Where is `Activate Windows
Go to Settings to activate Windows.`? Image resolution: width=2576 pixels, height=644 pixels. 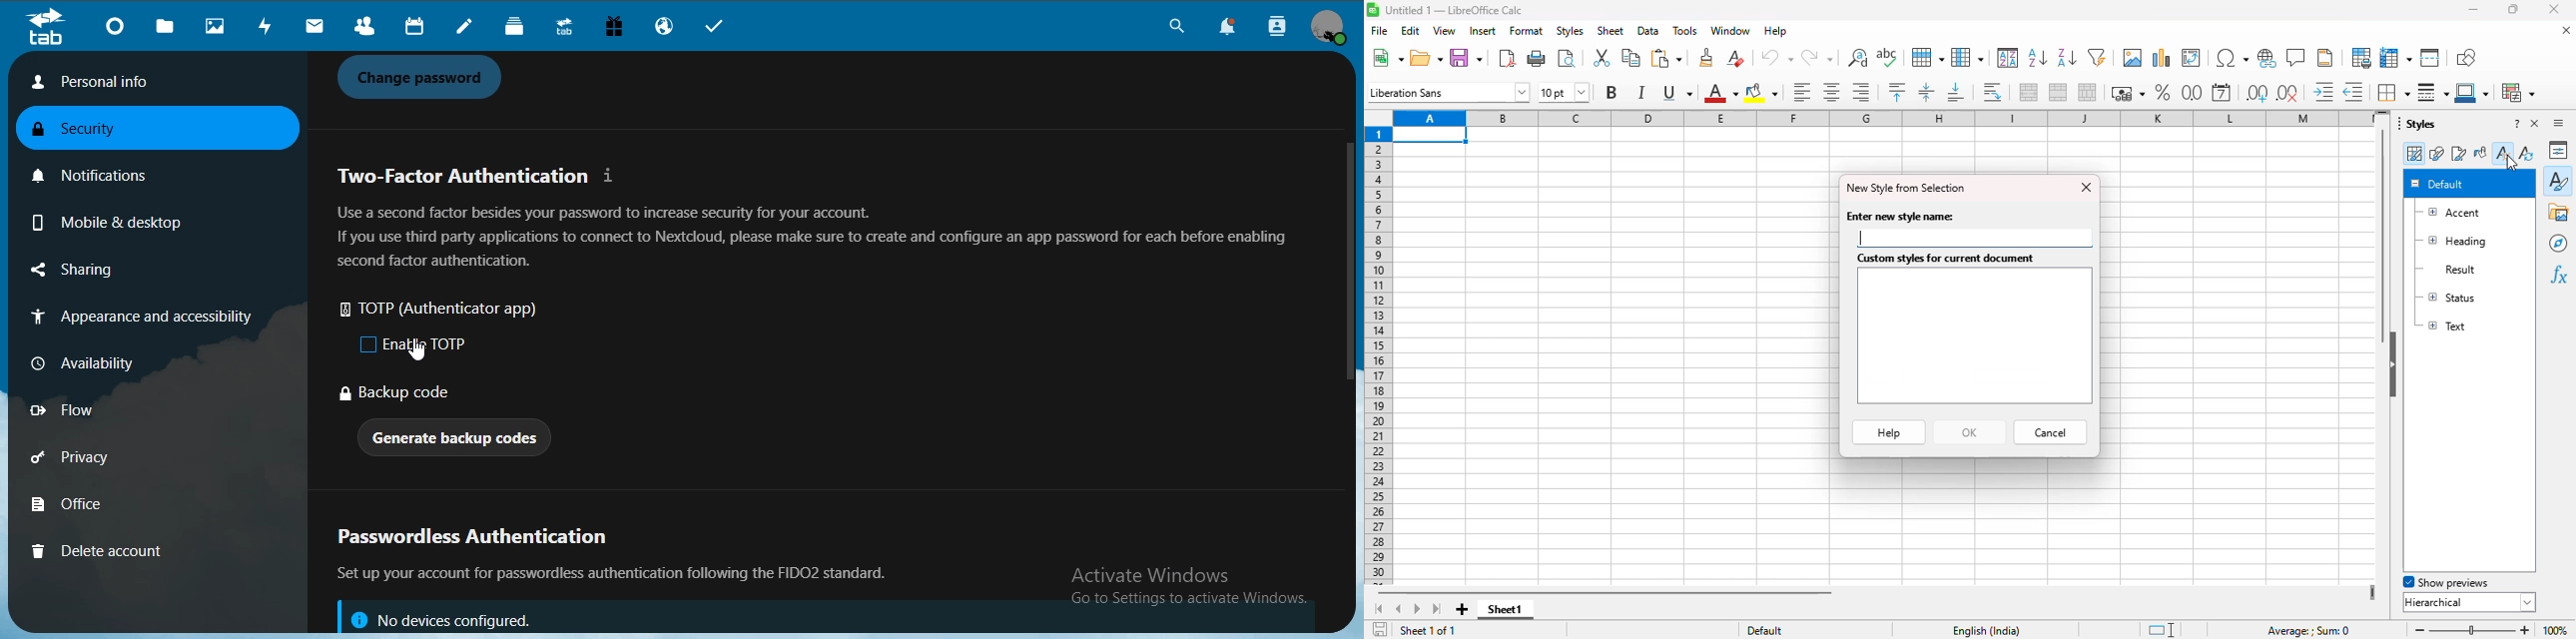 Activate Windows
Go to Settings to activate Windows. is located at coordinates (1192, 588).